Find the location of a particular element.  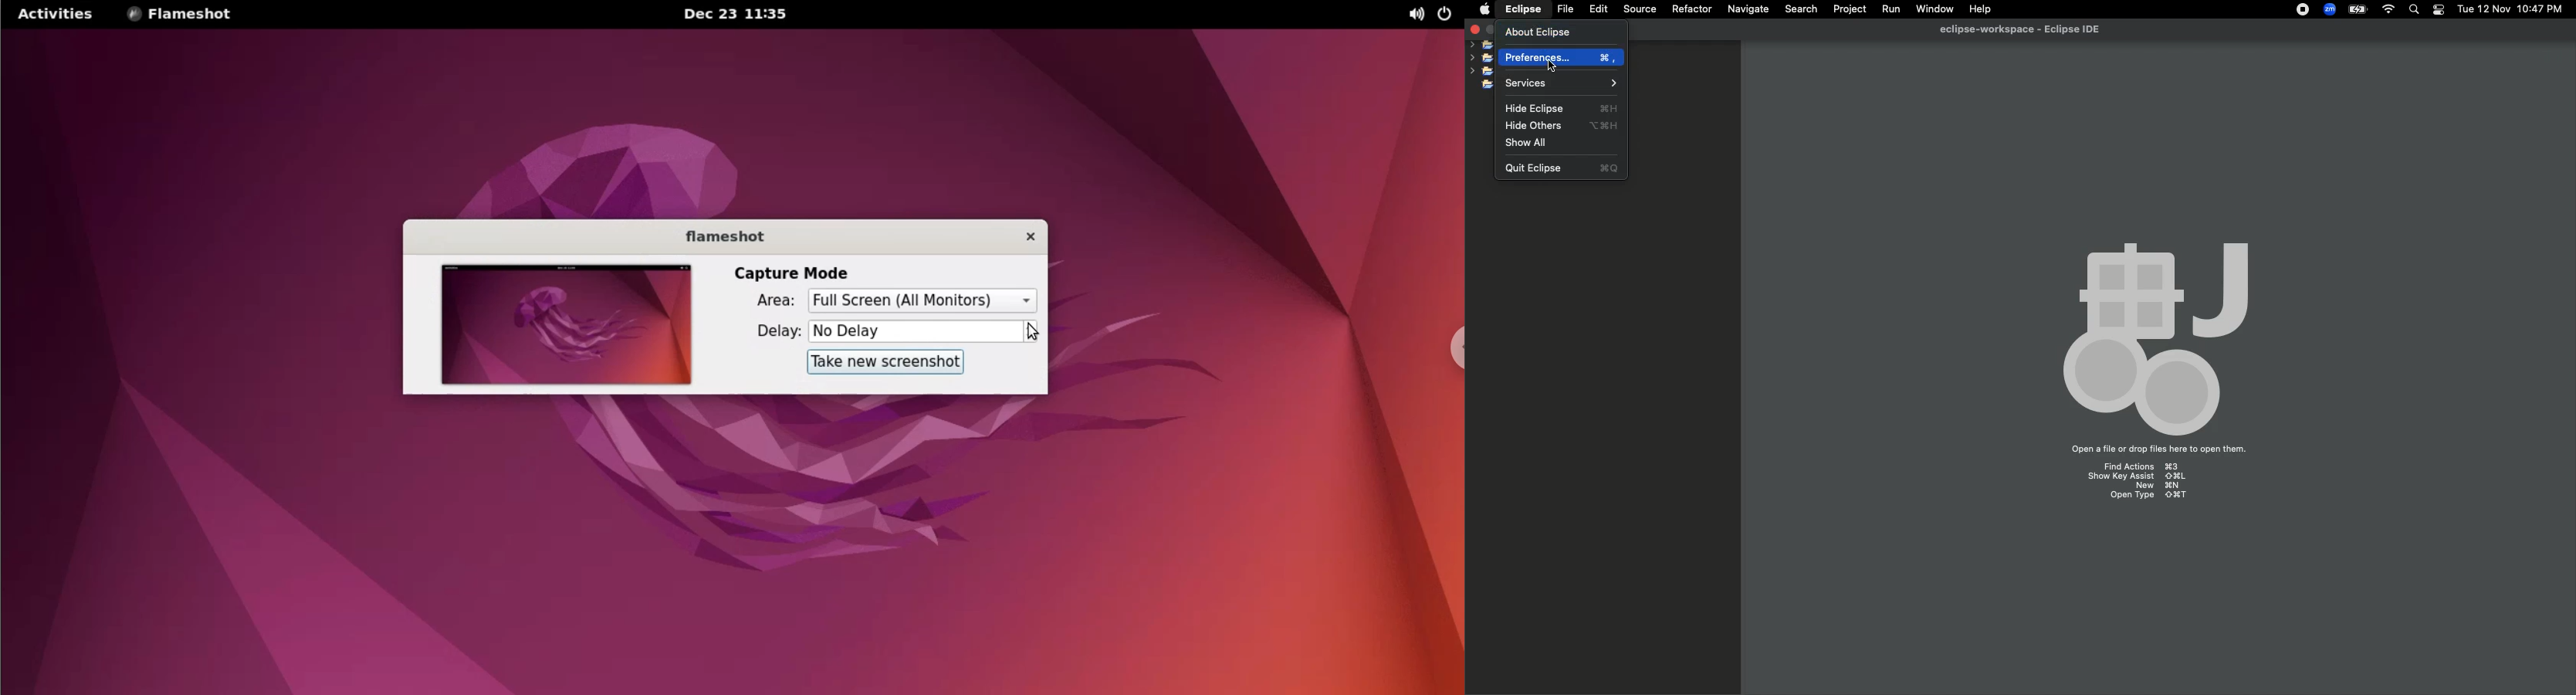

Services is located at coordinates (1561, 84).